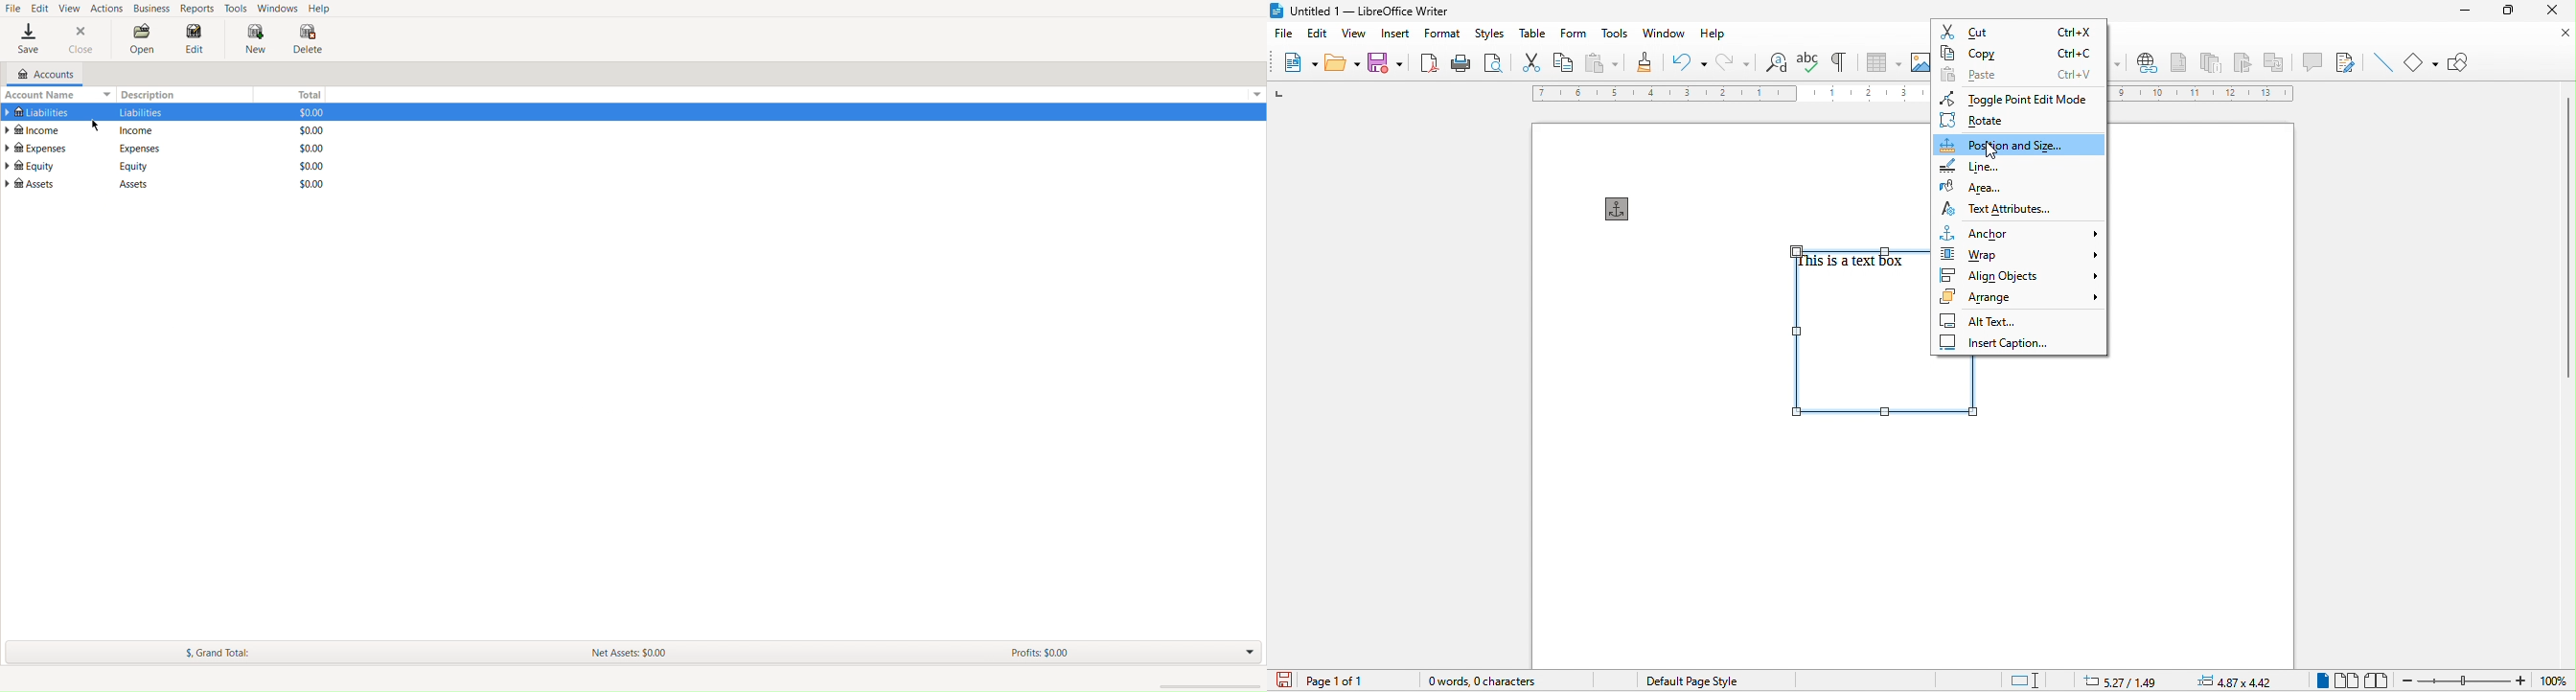 This screenshot has width=2576, height=700. Describe the element at coordinates (34, 130) in the screenshot. I see `Income` at that location.